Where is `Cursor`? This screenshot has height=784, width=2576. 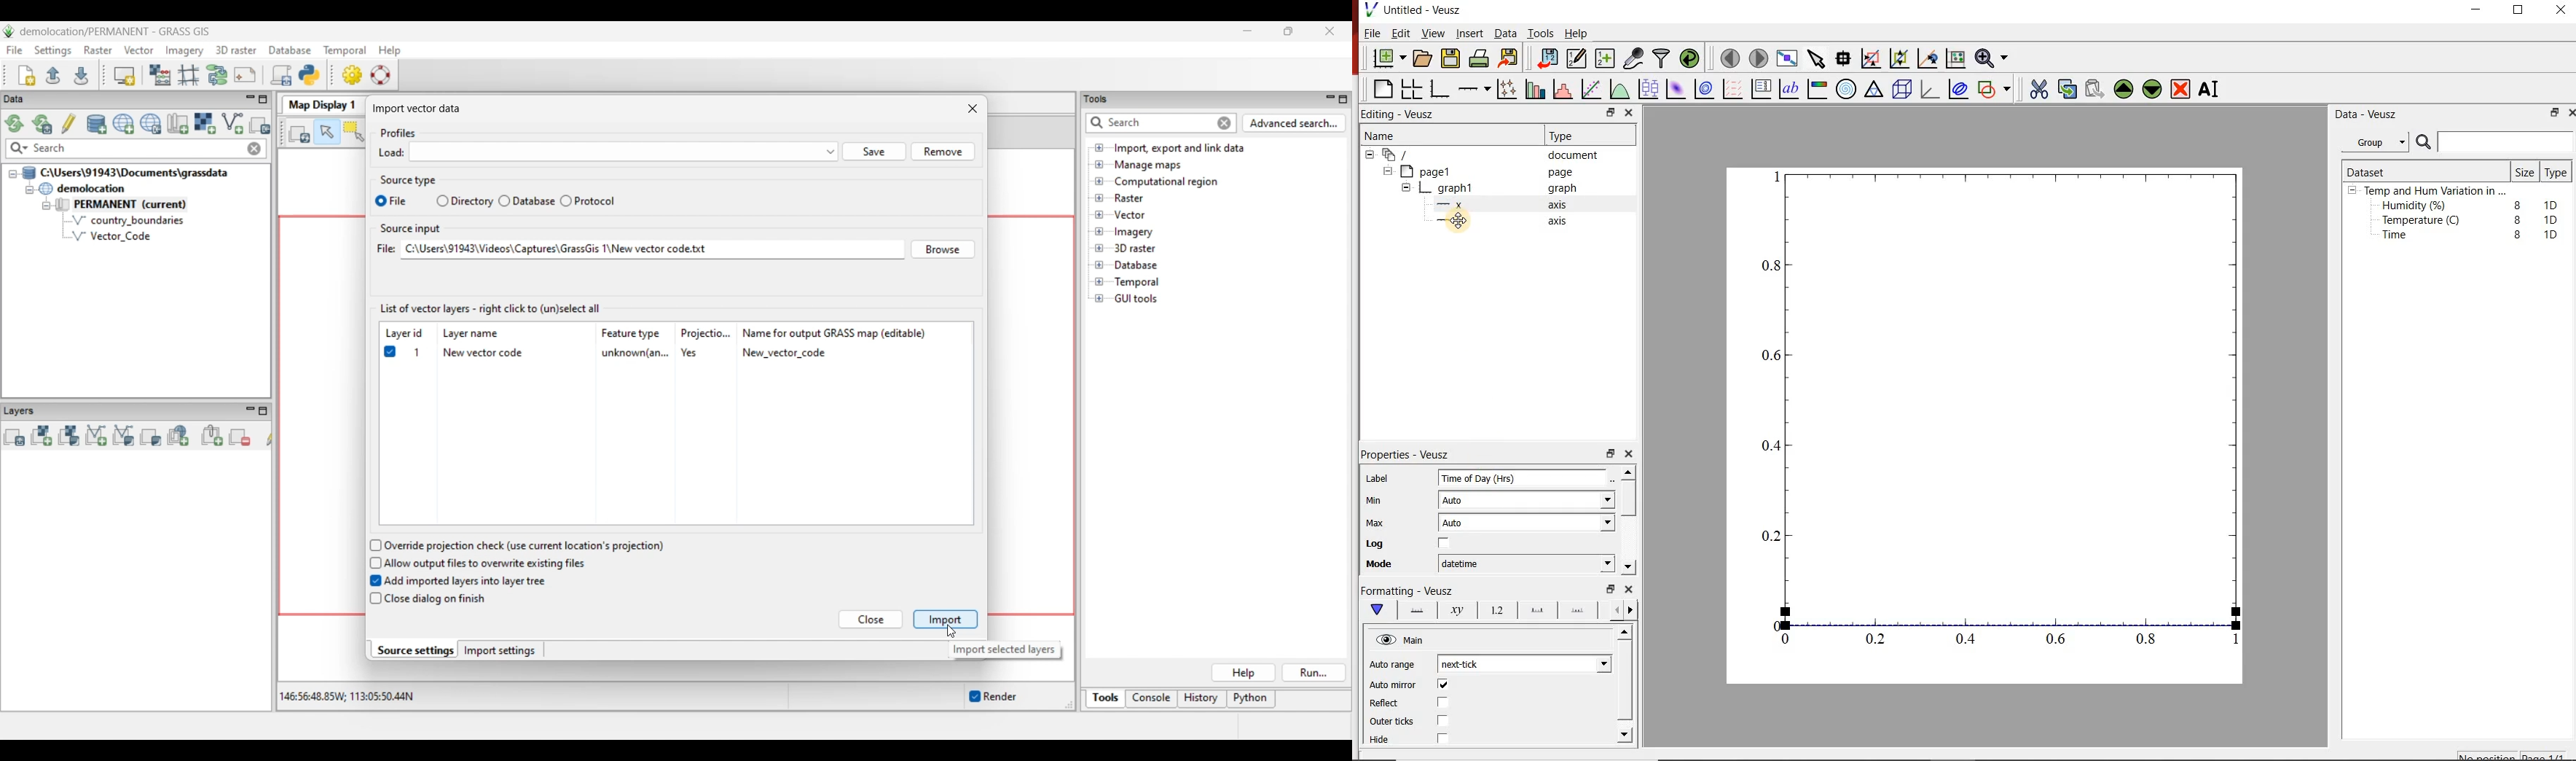
Cursor is located at coordinates (1469, 224).